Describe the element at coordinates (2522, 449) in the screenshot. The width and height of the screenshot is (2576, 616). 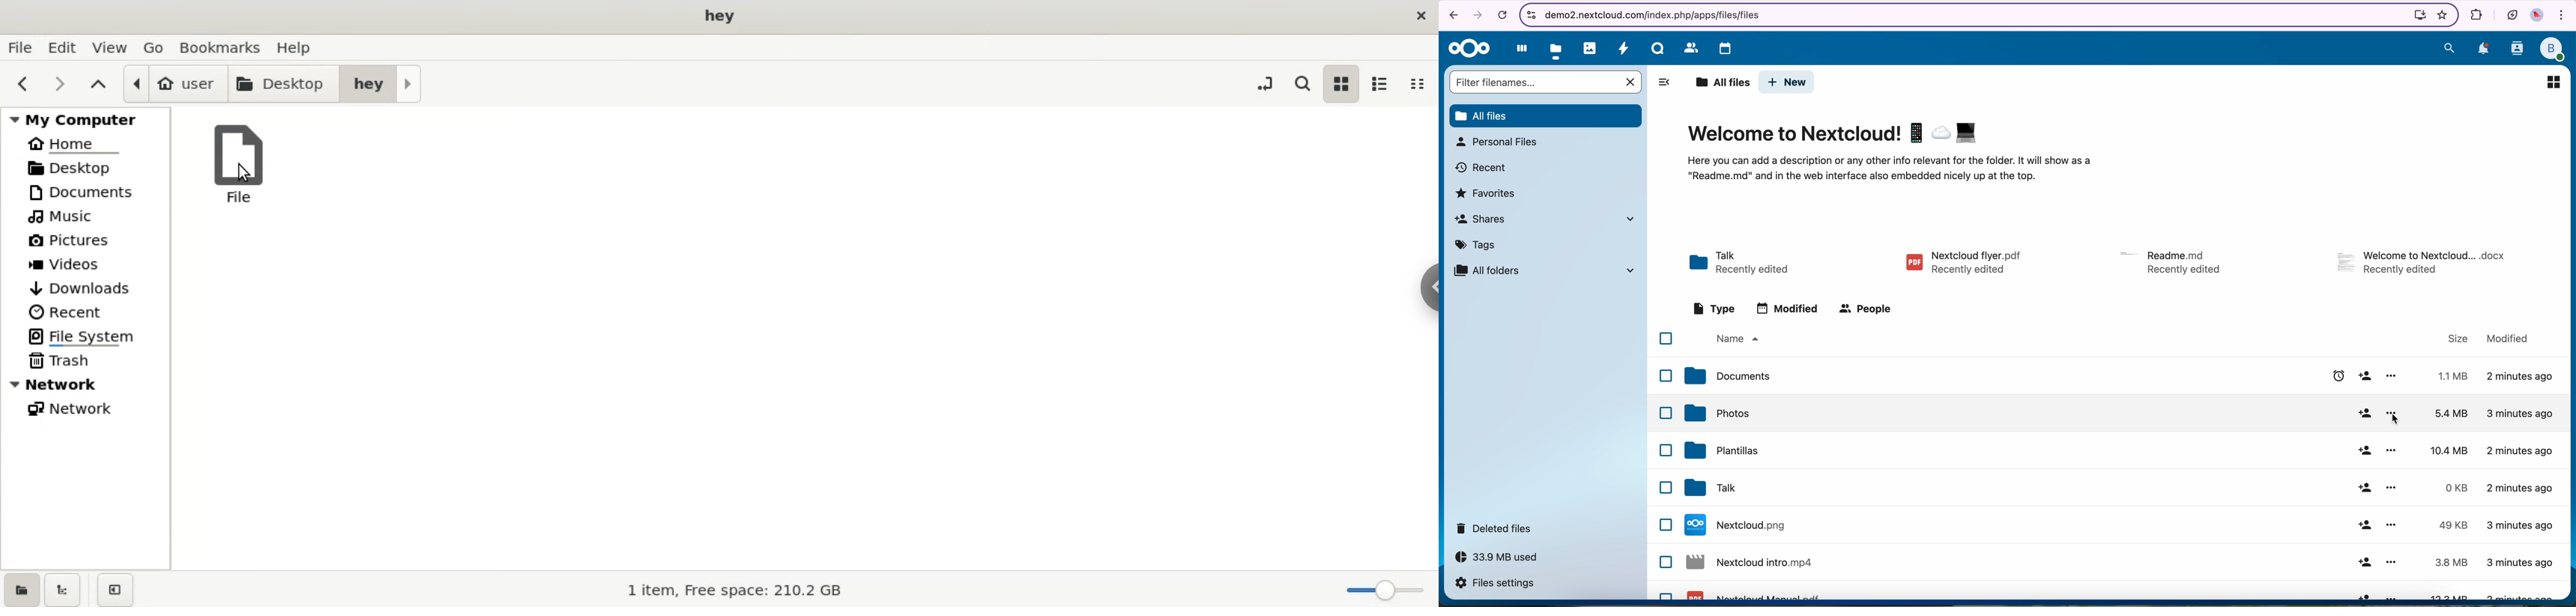
I see `2 minutes ago` at that location.